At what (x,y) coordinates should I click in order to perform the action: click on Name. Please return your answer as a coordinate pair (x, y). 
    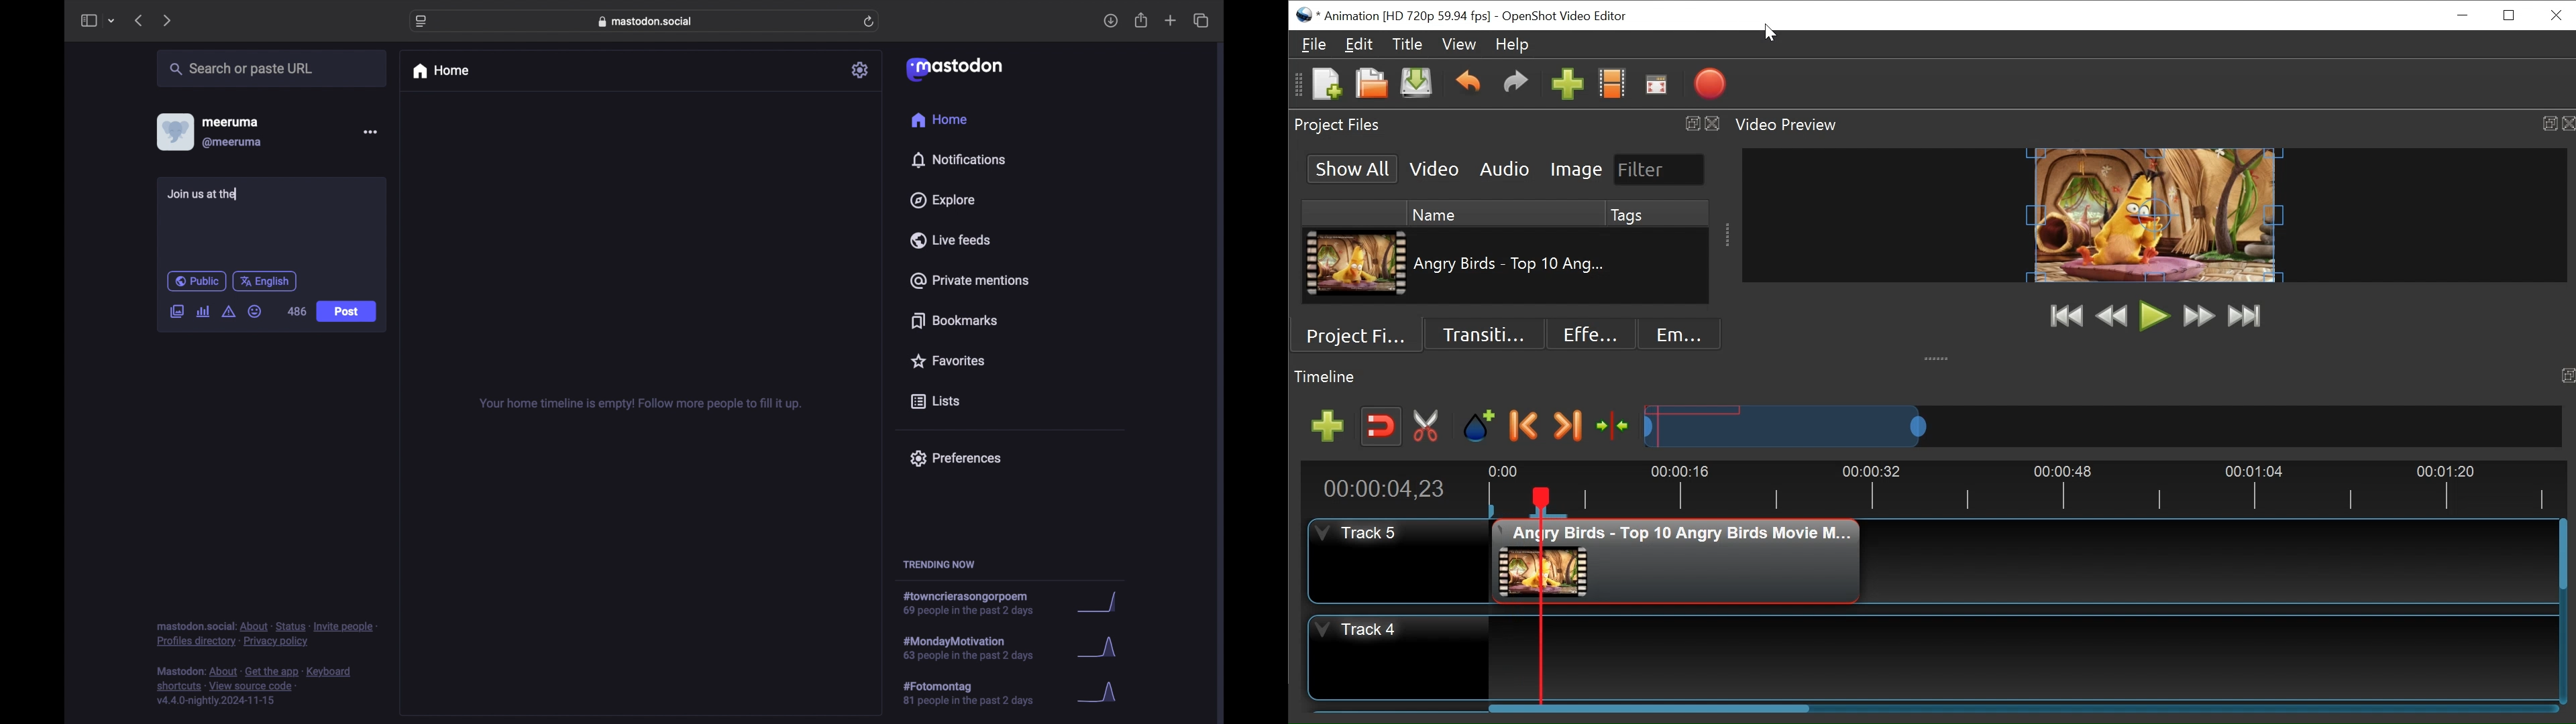
    Looking at the image, I should click on (1504, 212).